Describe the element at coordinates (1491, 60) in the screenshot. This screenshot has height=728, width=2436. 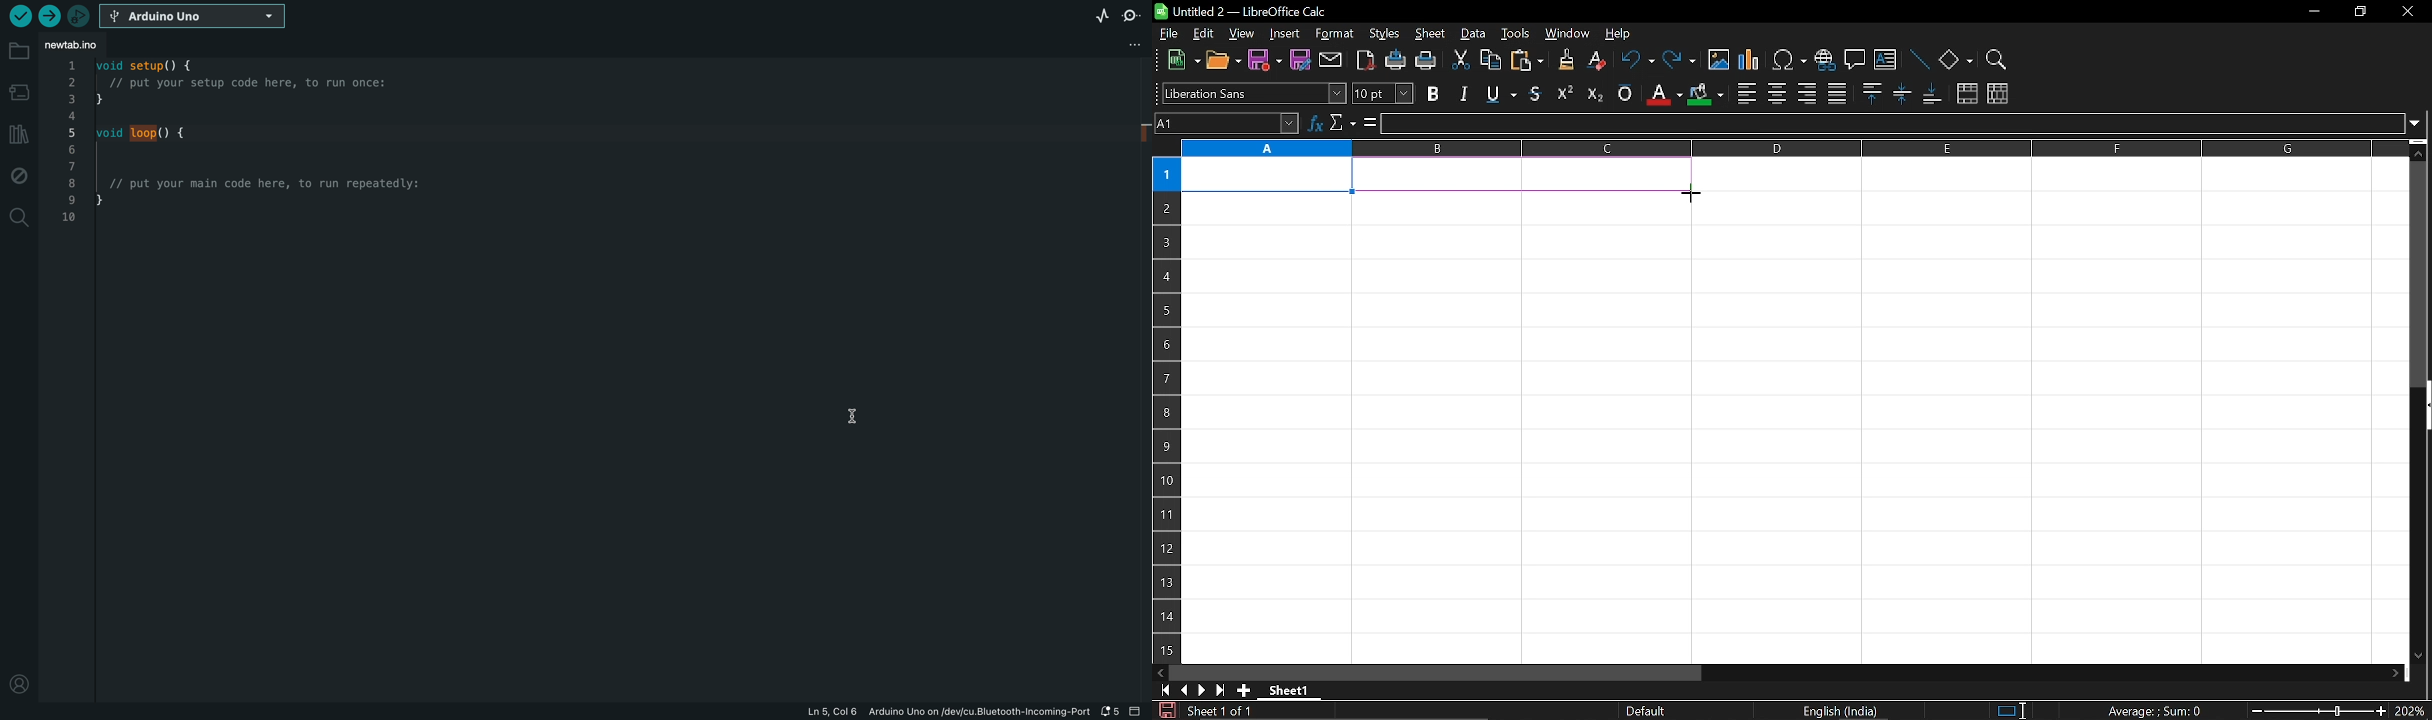
I see `copy` at that location.